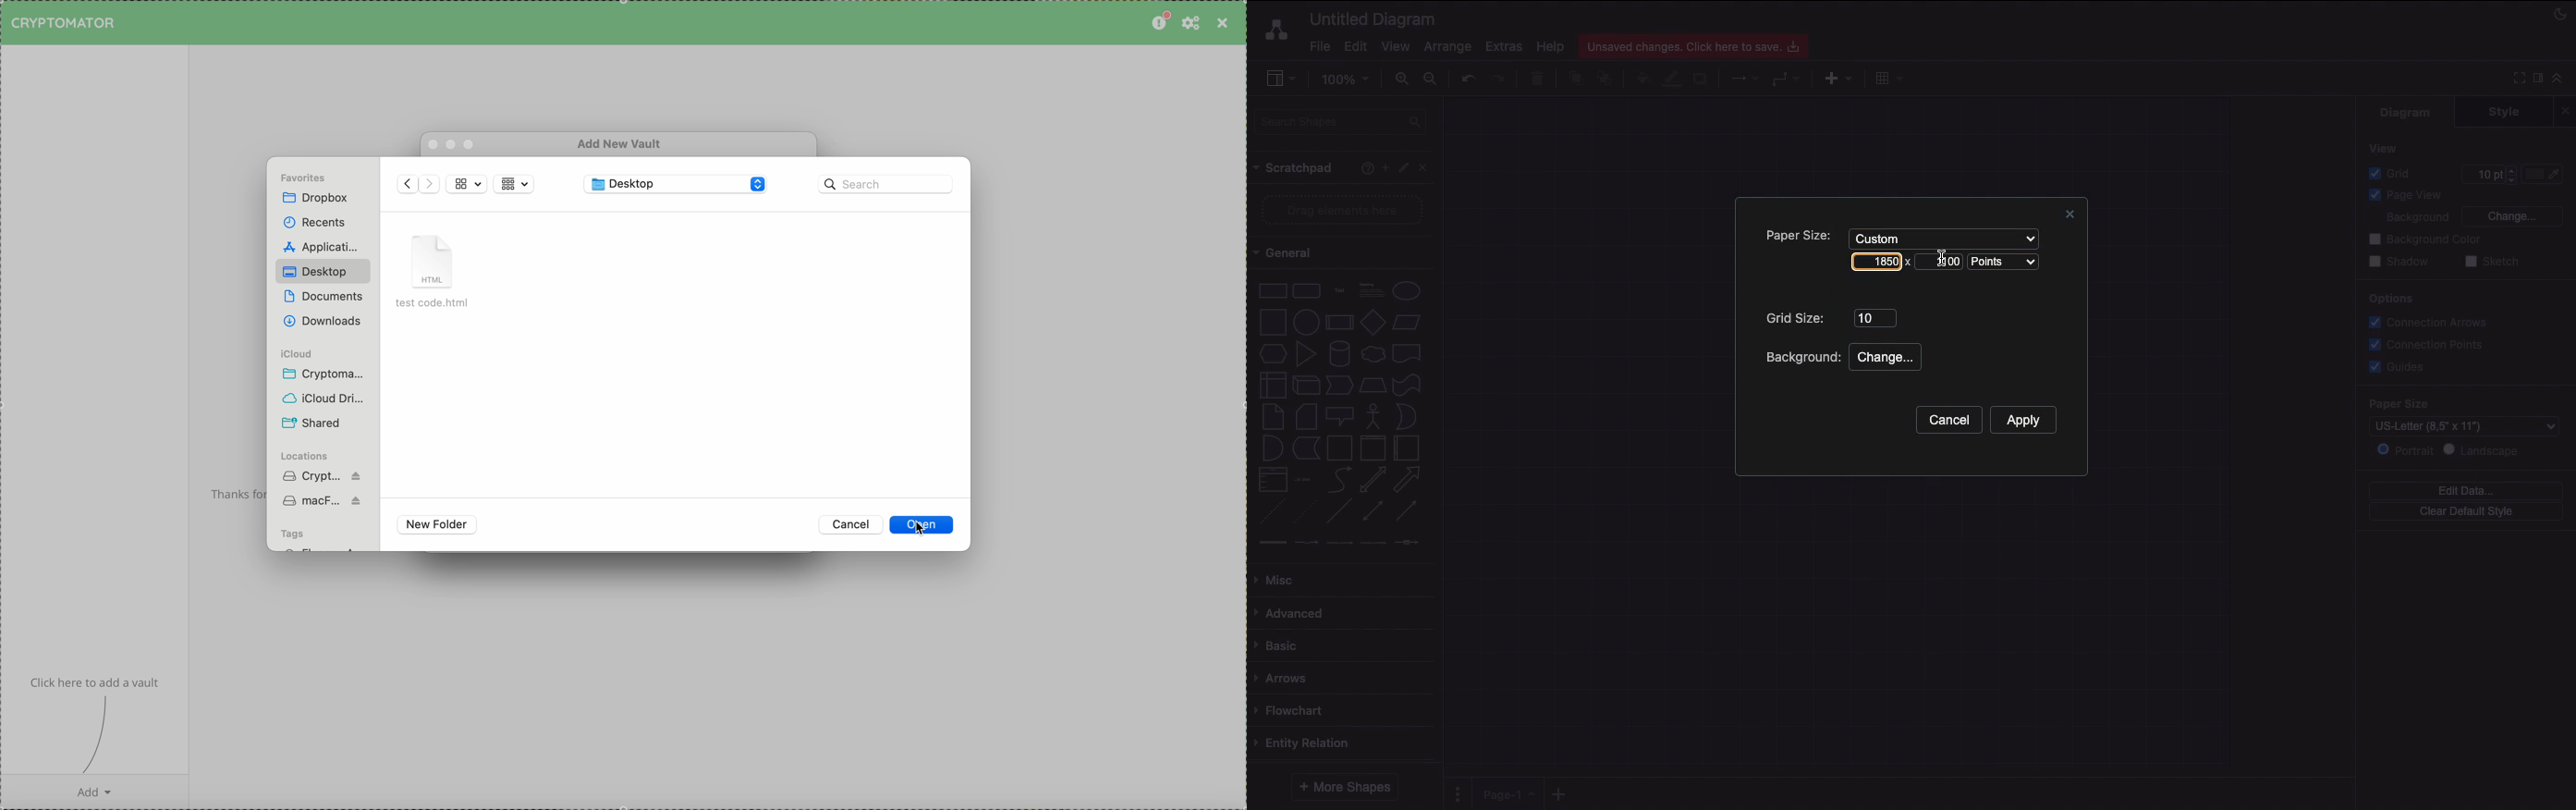 The height and width of the screenshot is (812, 2576). What do you see at coordinates (1273, 30) in the screenshot?
I see `Draw.io` at bounding box center [1273, 30].